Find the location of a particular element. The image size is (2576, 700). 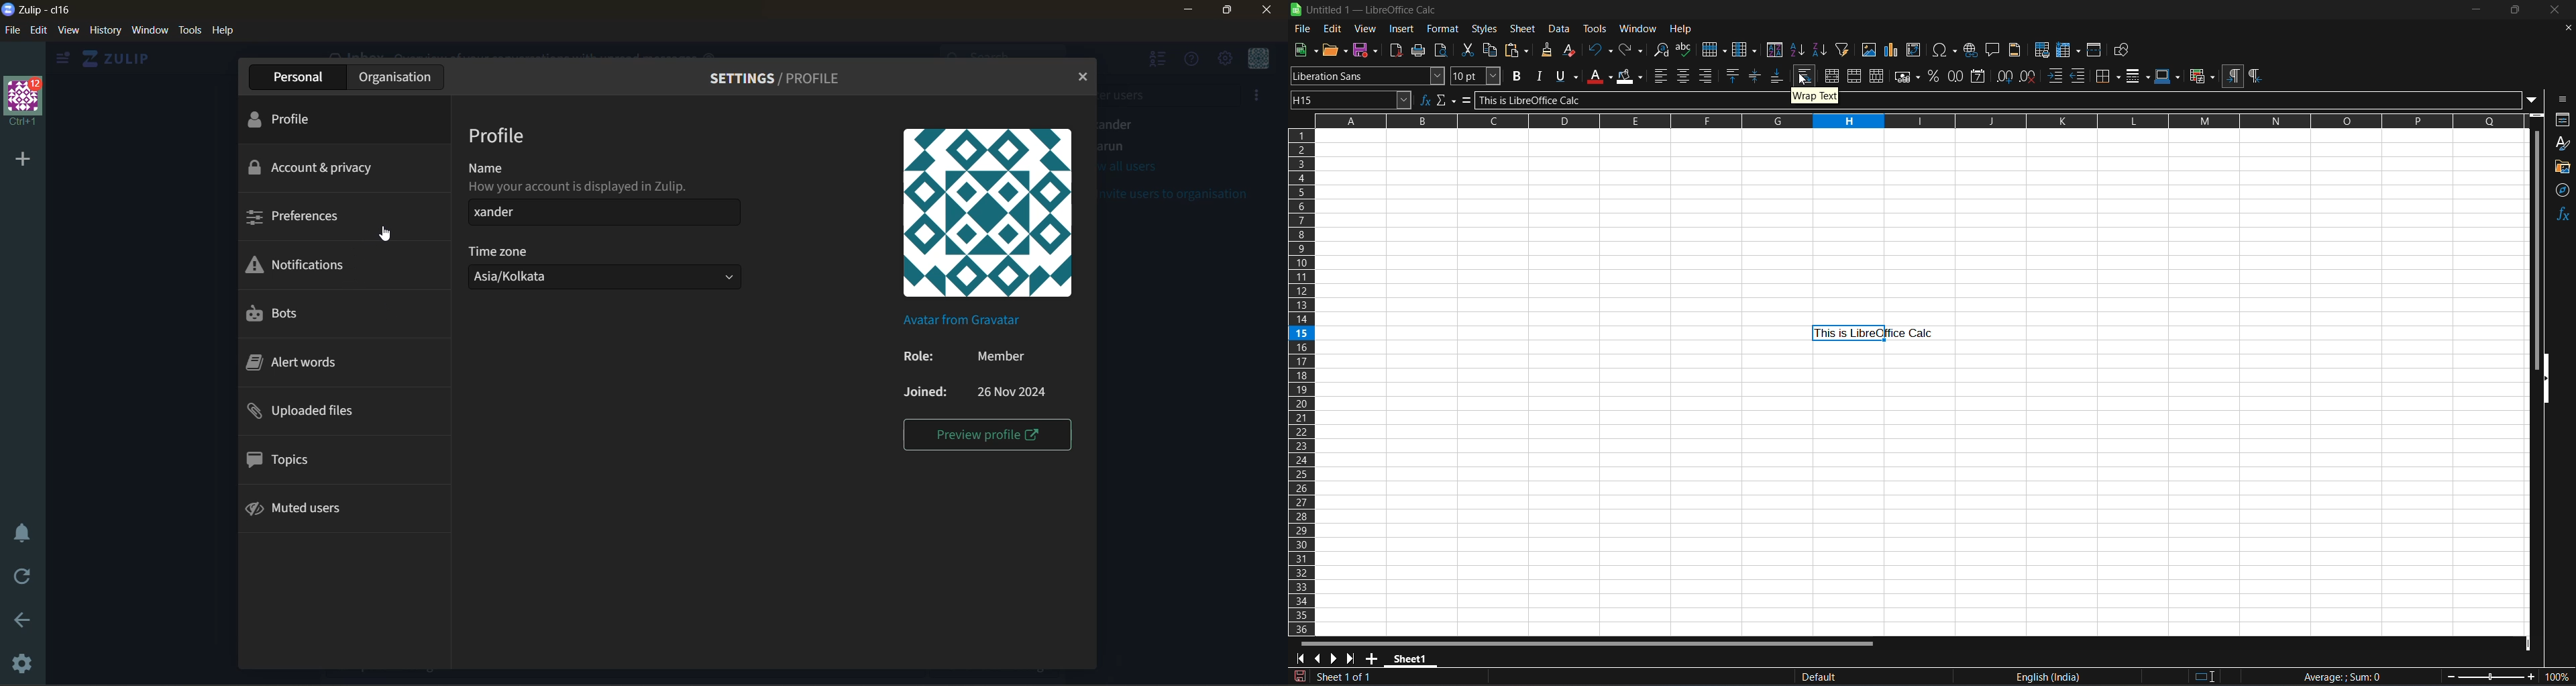

split window is located at coordinates (2094, 50).